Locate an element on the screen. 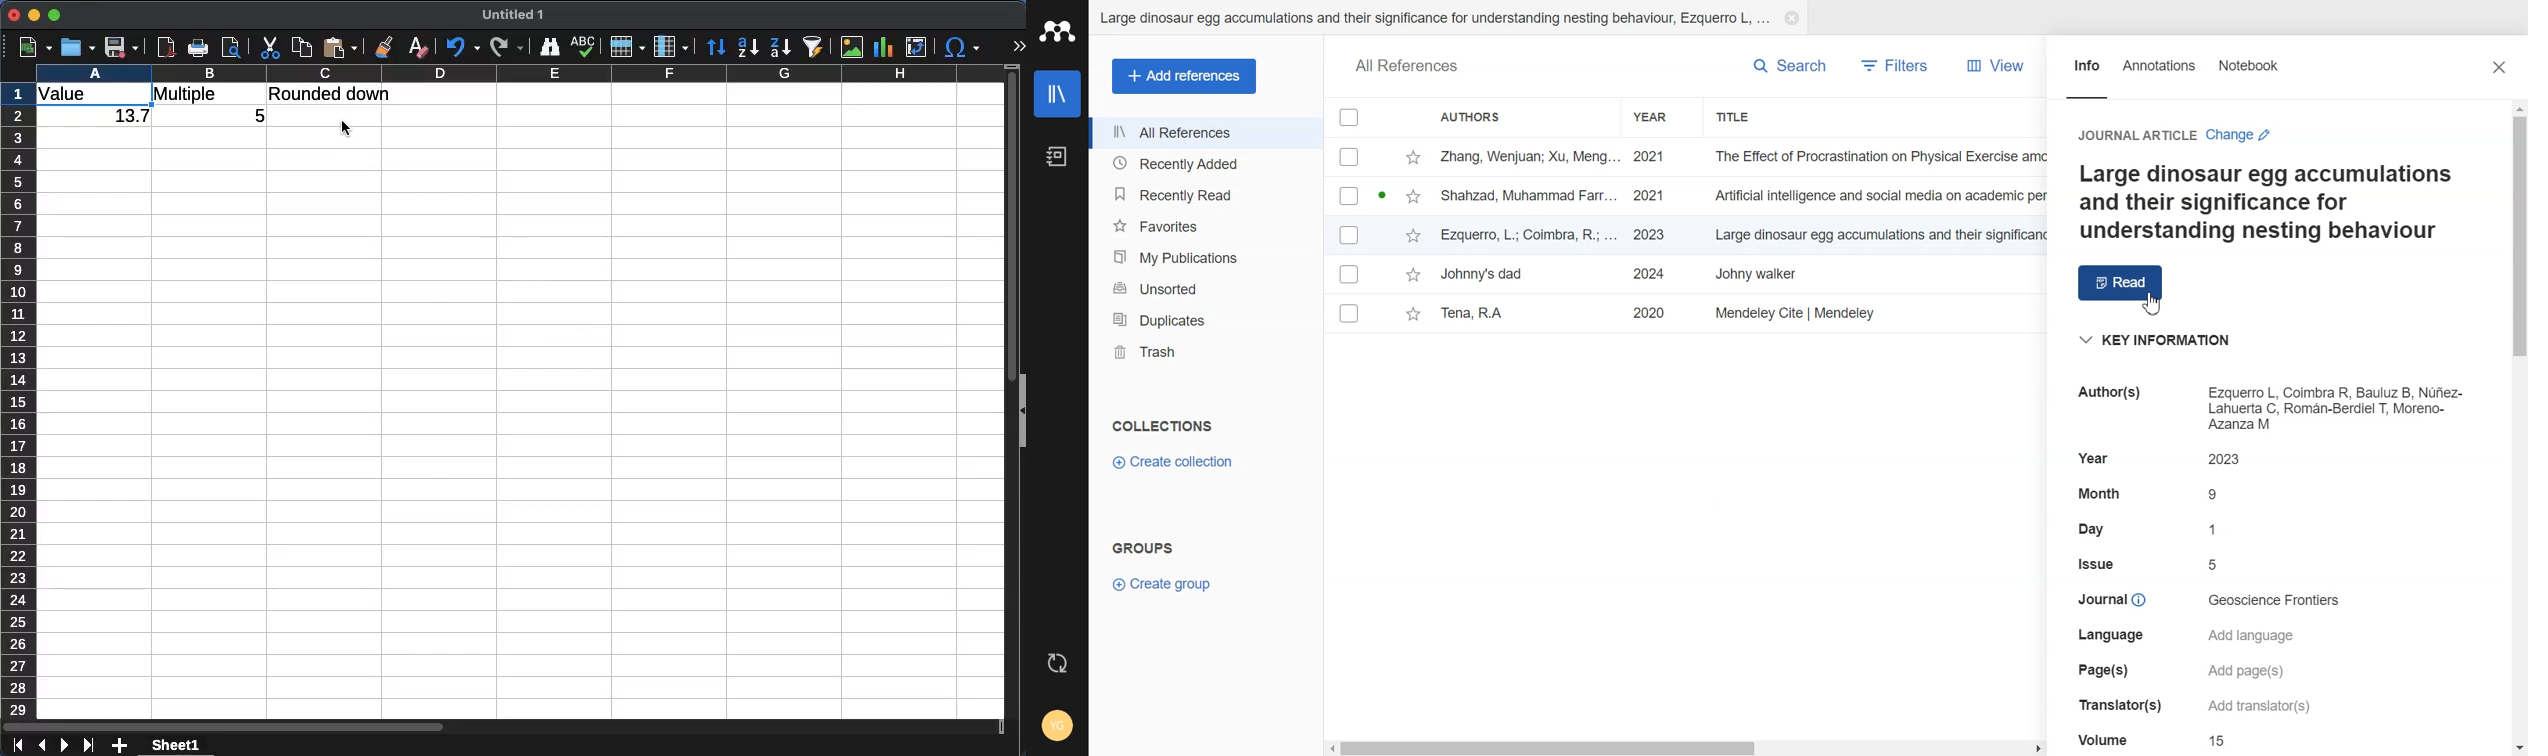 Image resolution: width=2548 pixels, height=756 pixels. Trash is located at coordinates (1204, 352).